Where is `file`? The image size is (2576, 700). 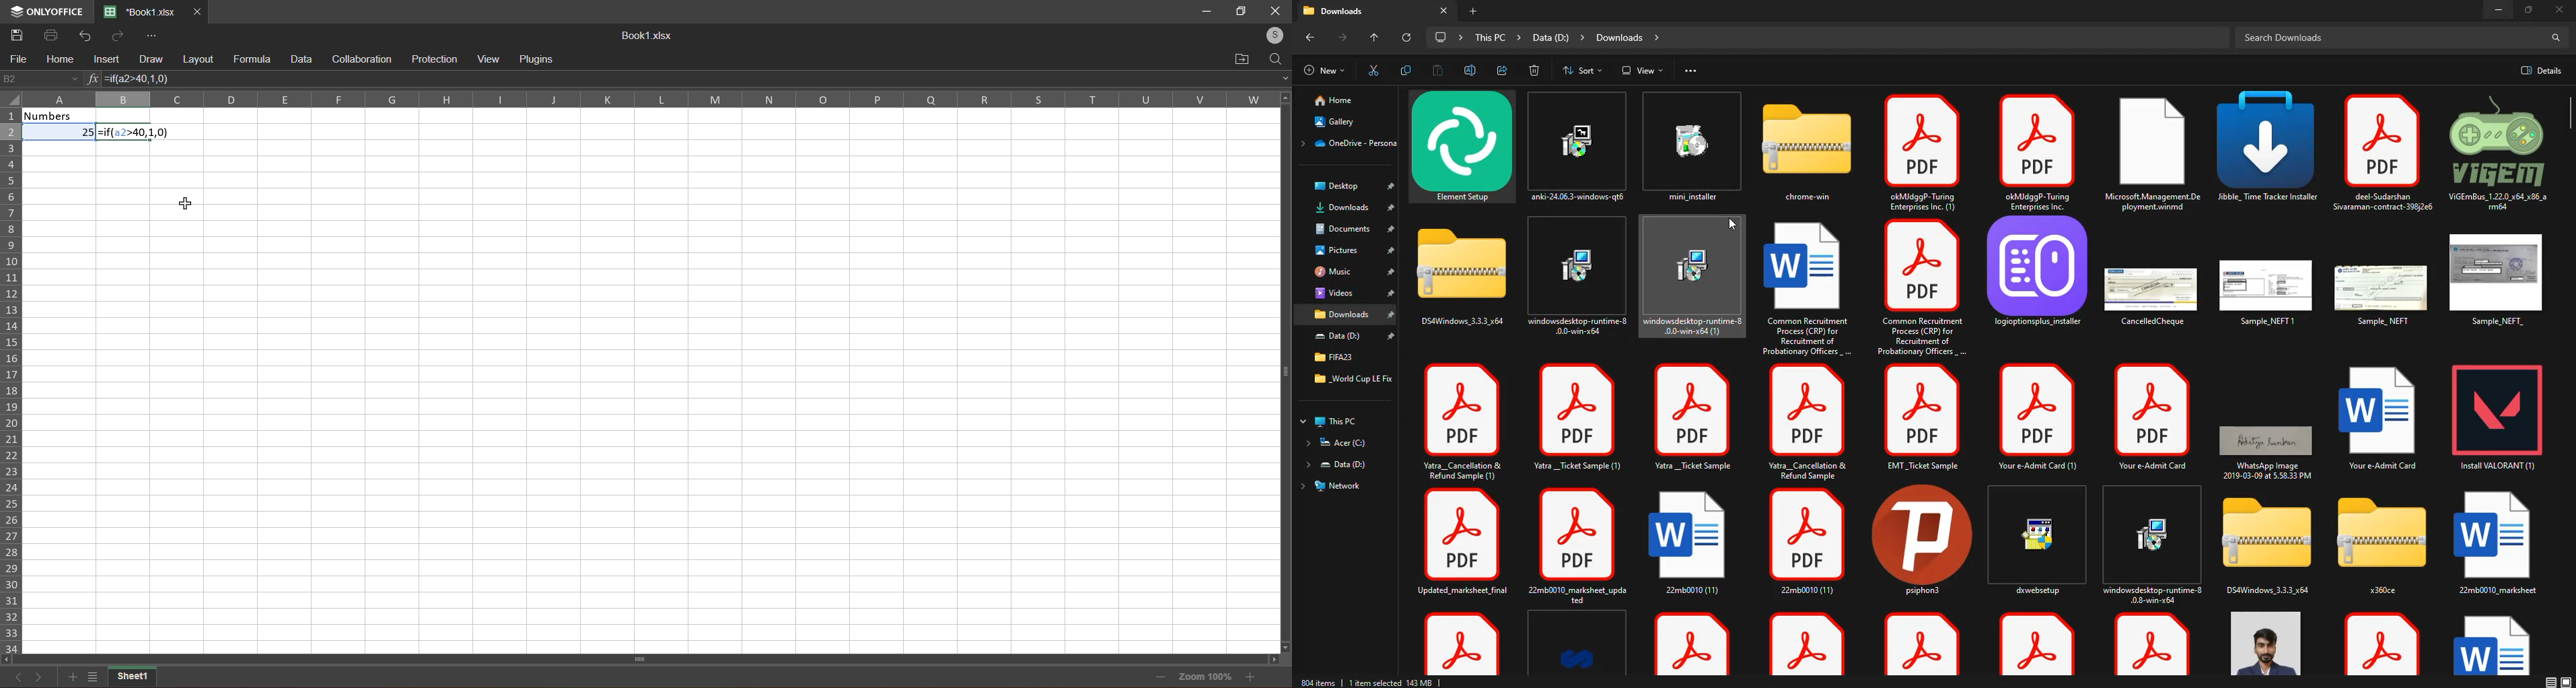
file is located at coordinates (1927, 419).